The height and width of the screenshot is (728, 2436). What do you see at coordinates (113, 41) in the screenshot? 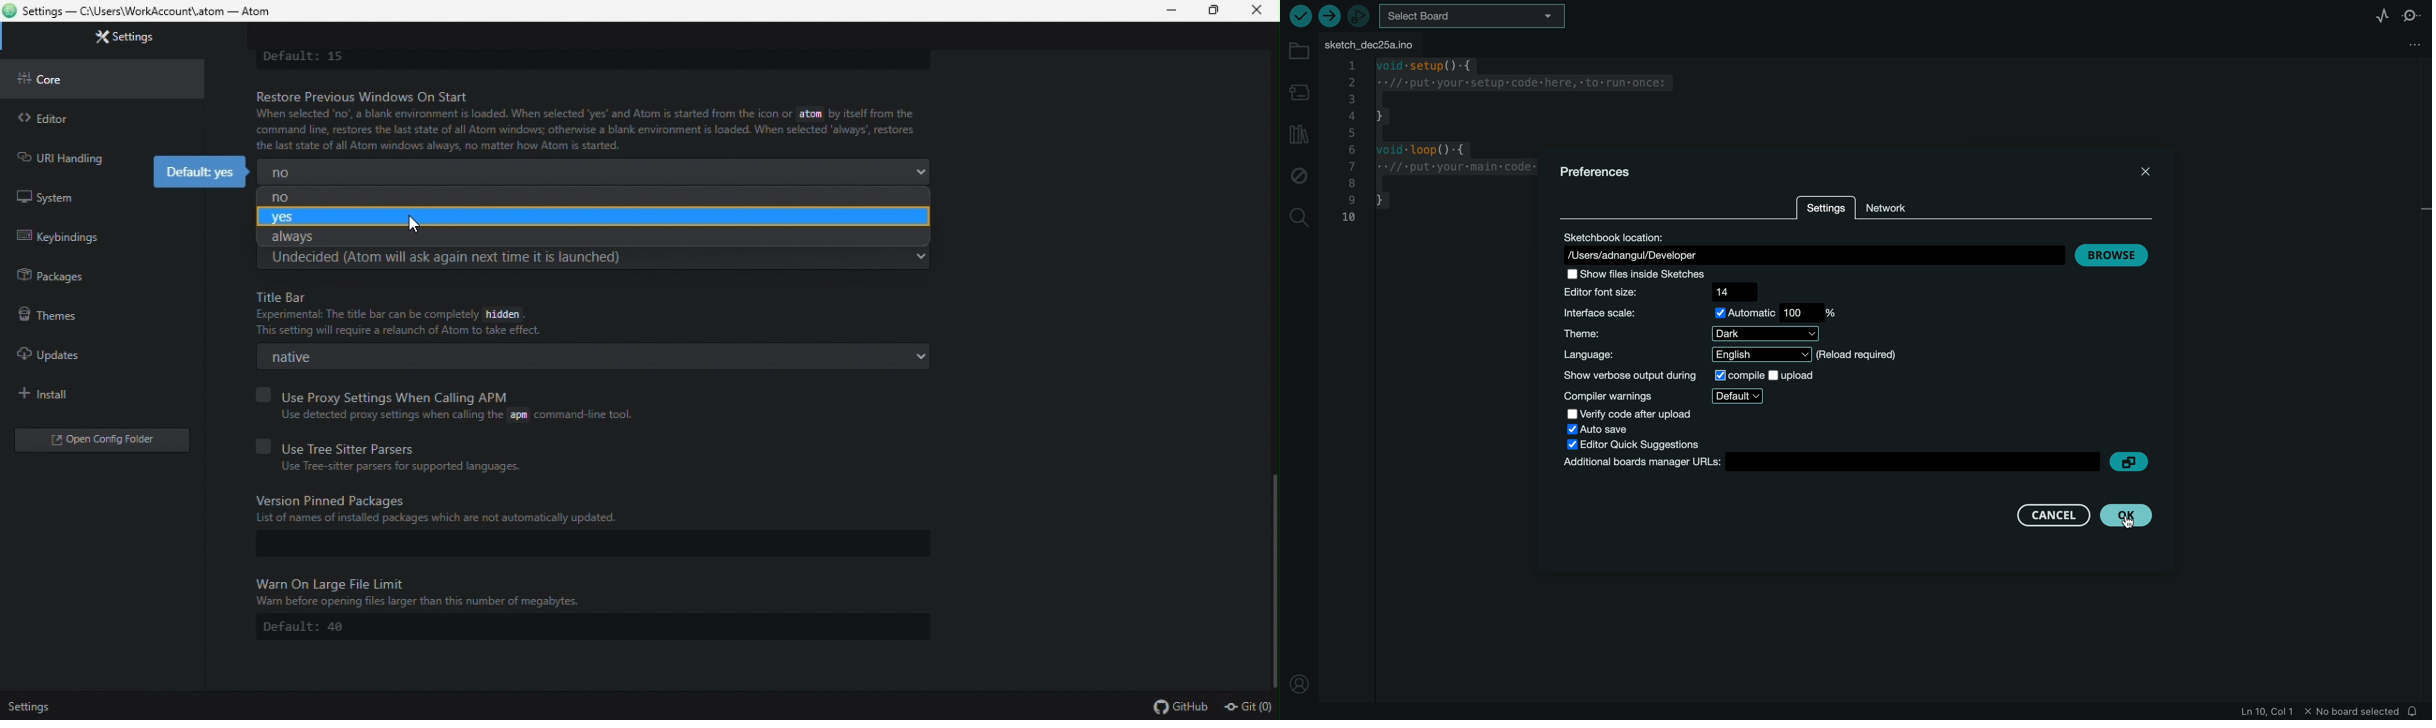
I see `settings` at bounding box center [113, 41].